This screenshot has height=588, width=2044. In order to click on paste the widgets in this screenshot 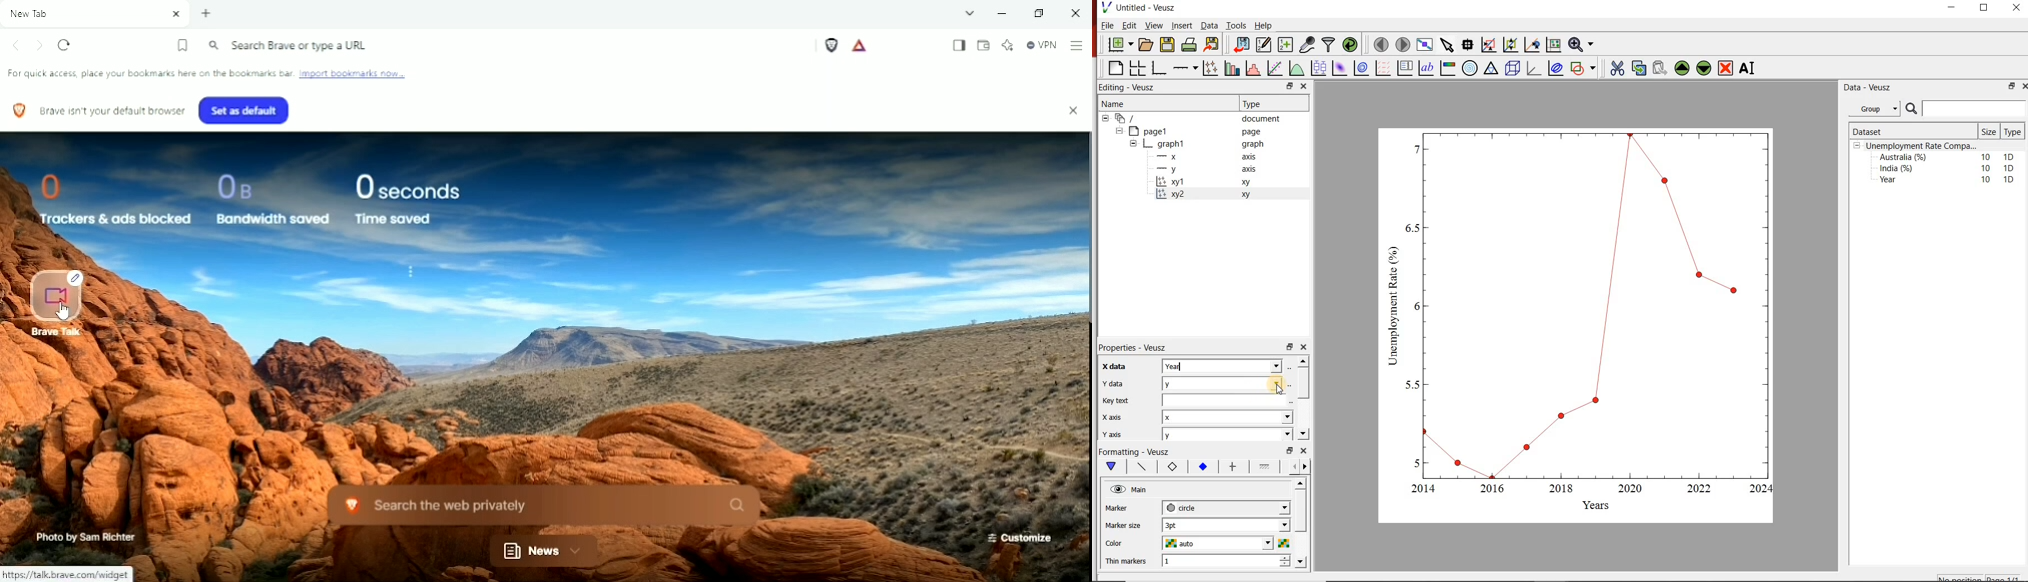, I will do `click(1661, 68)`.